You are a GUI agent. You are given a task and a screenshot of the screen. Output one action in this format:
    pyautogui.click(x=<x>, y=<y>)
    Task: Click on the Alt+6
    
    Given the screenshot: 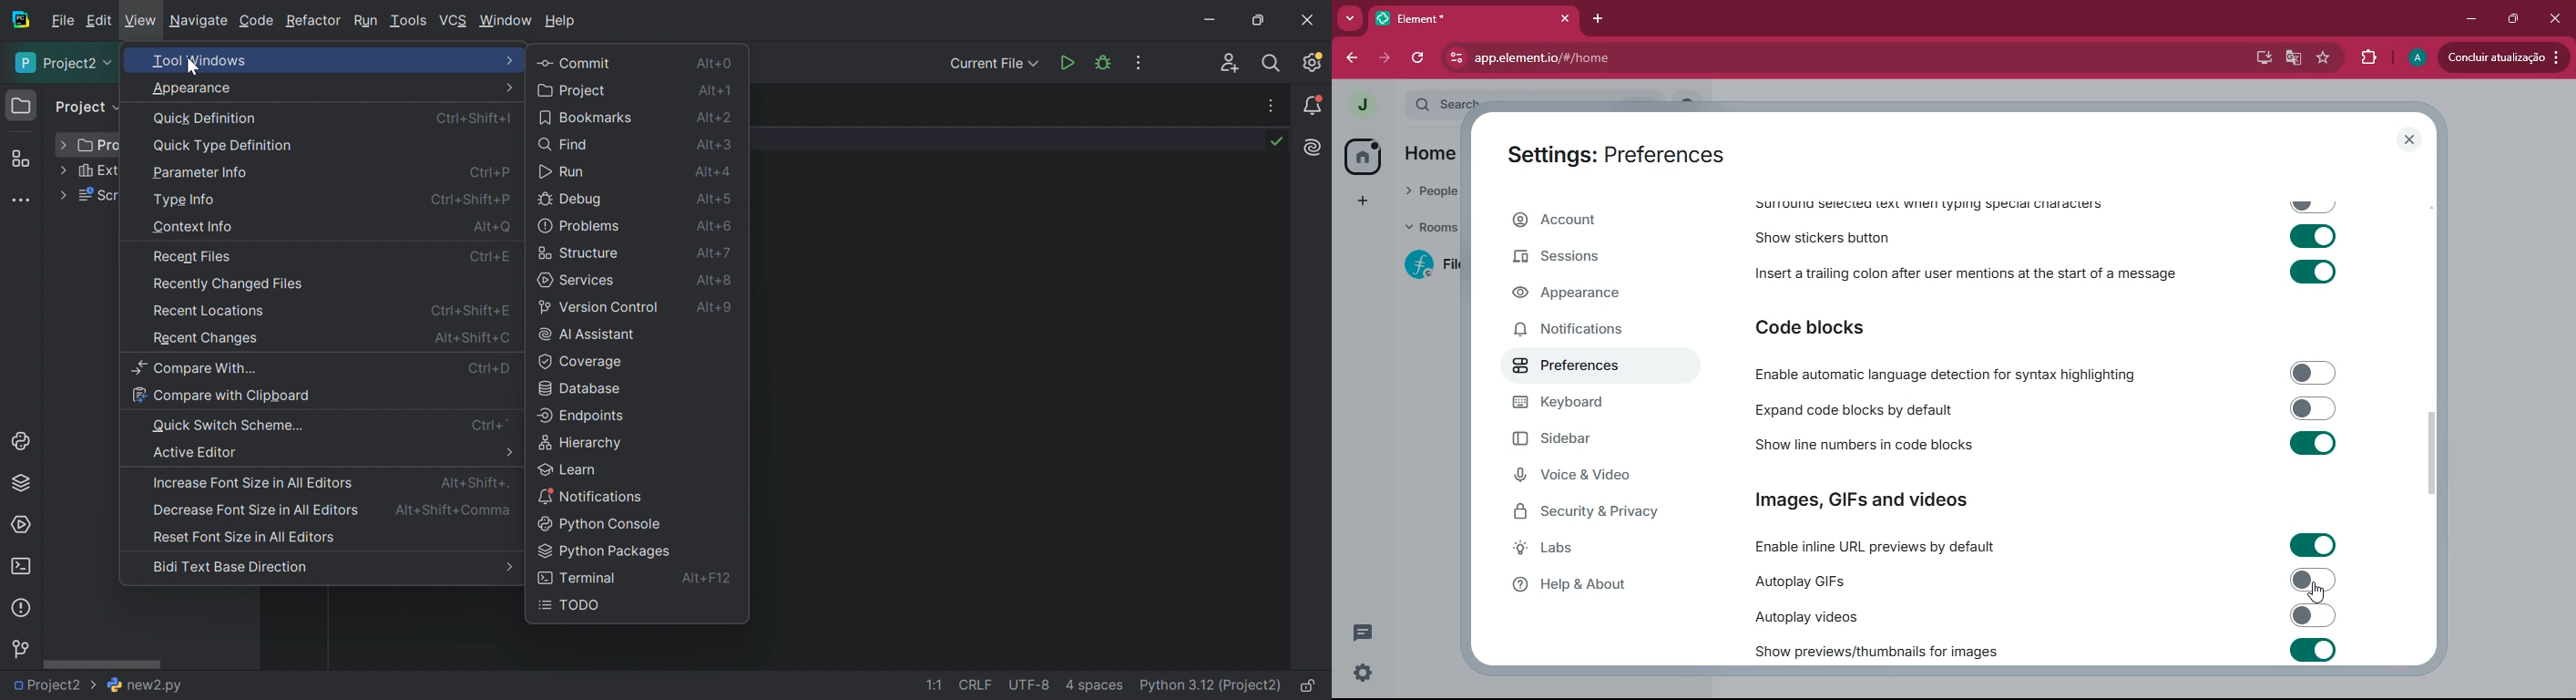 What is the action you would take?
    pyautogui.click(x=717, y=252)
    